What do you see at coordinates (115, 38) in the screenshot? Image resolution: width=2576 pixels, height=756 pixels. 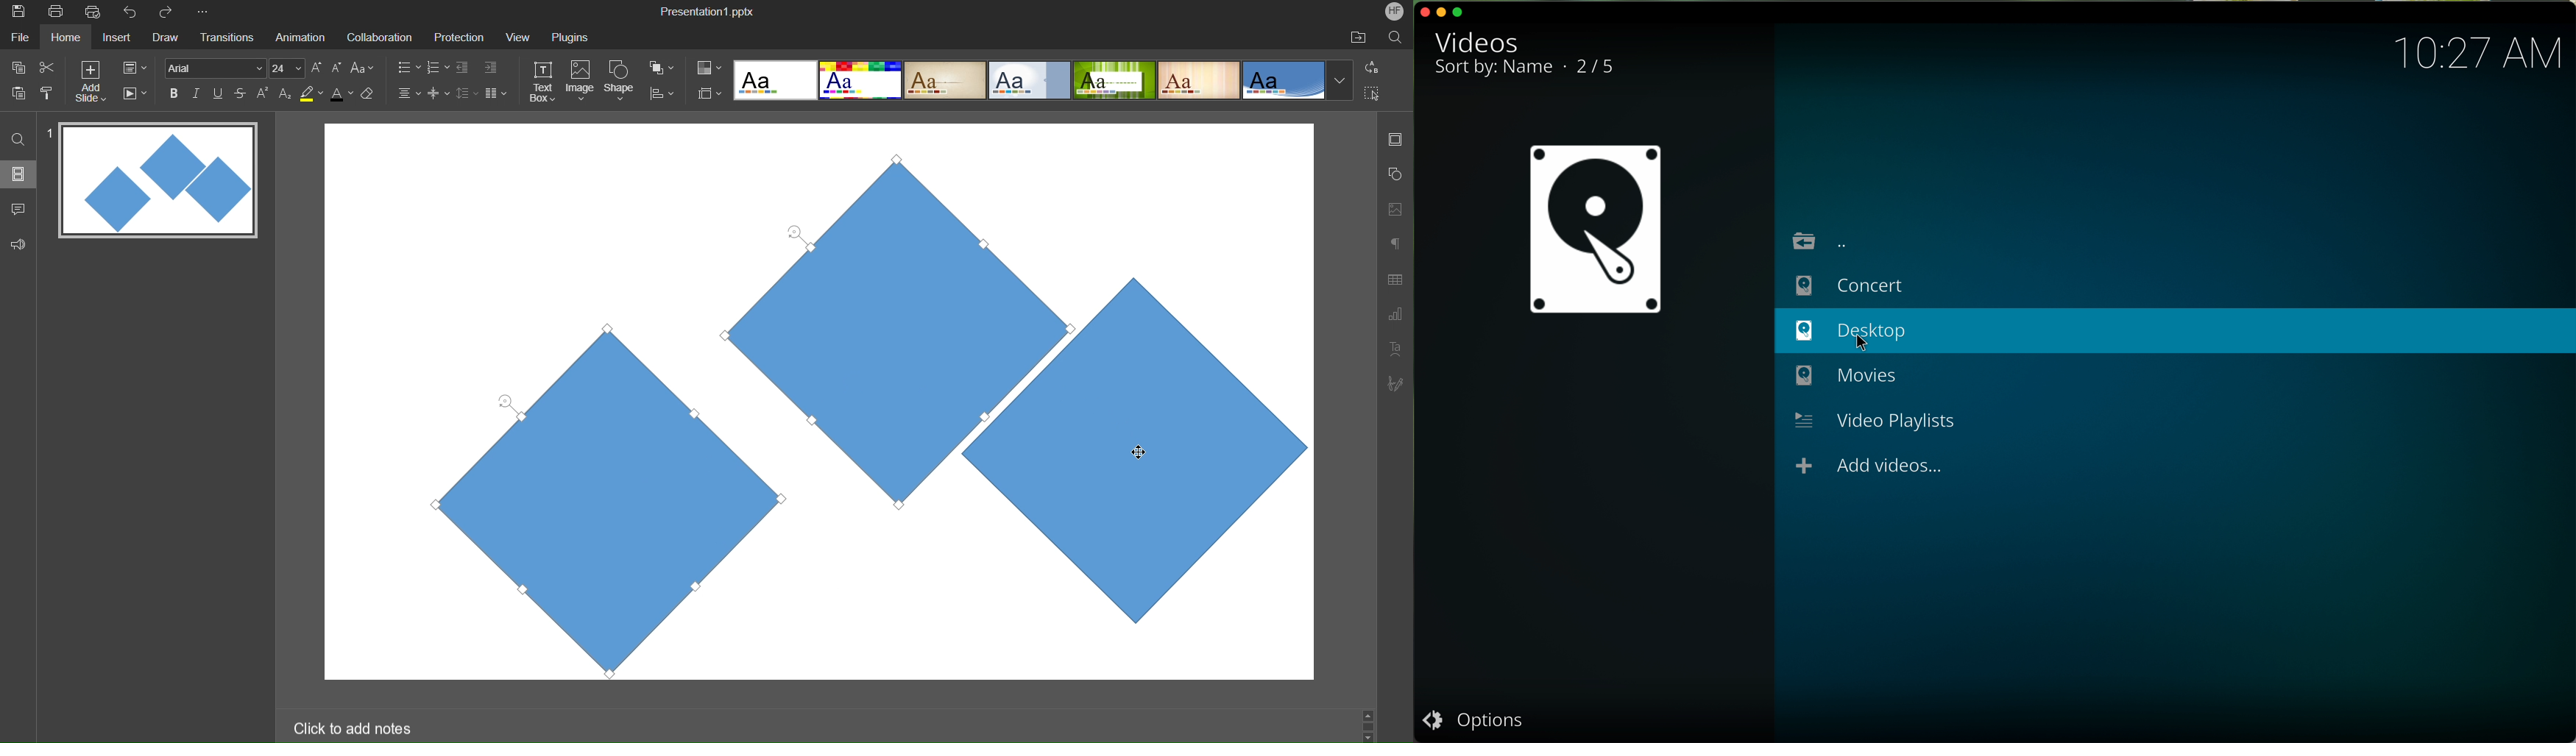 I see `Insert` at bounding box center [115, 38].